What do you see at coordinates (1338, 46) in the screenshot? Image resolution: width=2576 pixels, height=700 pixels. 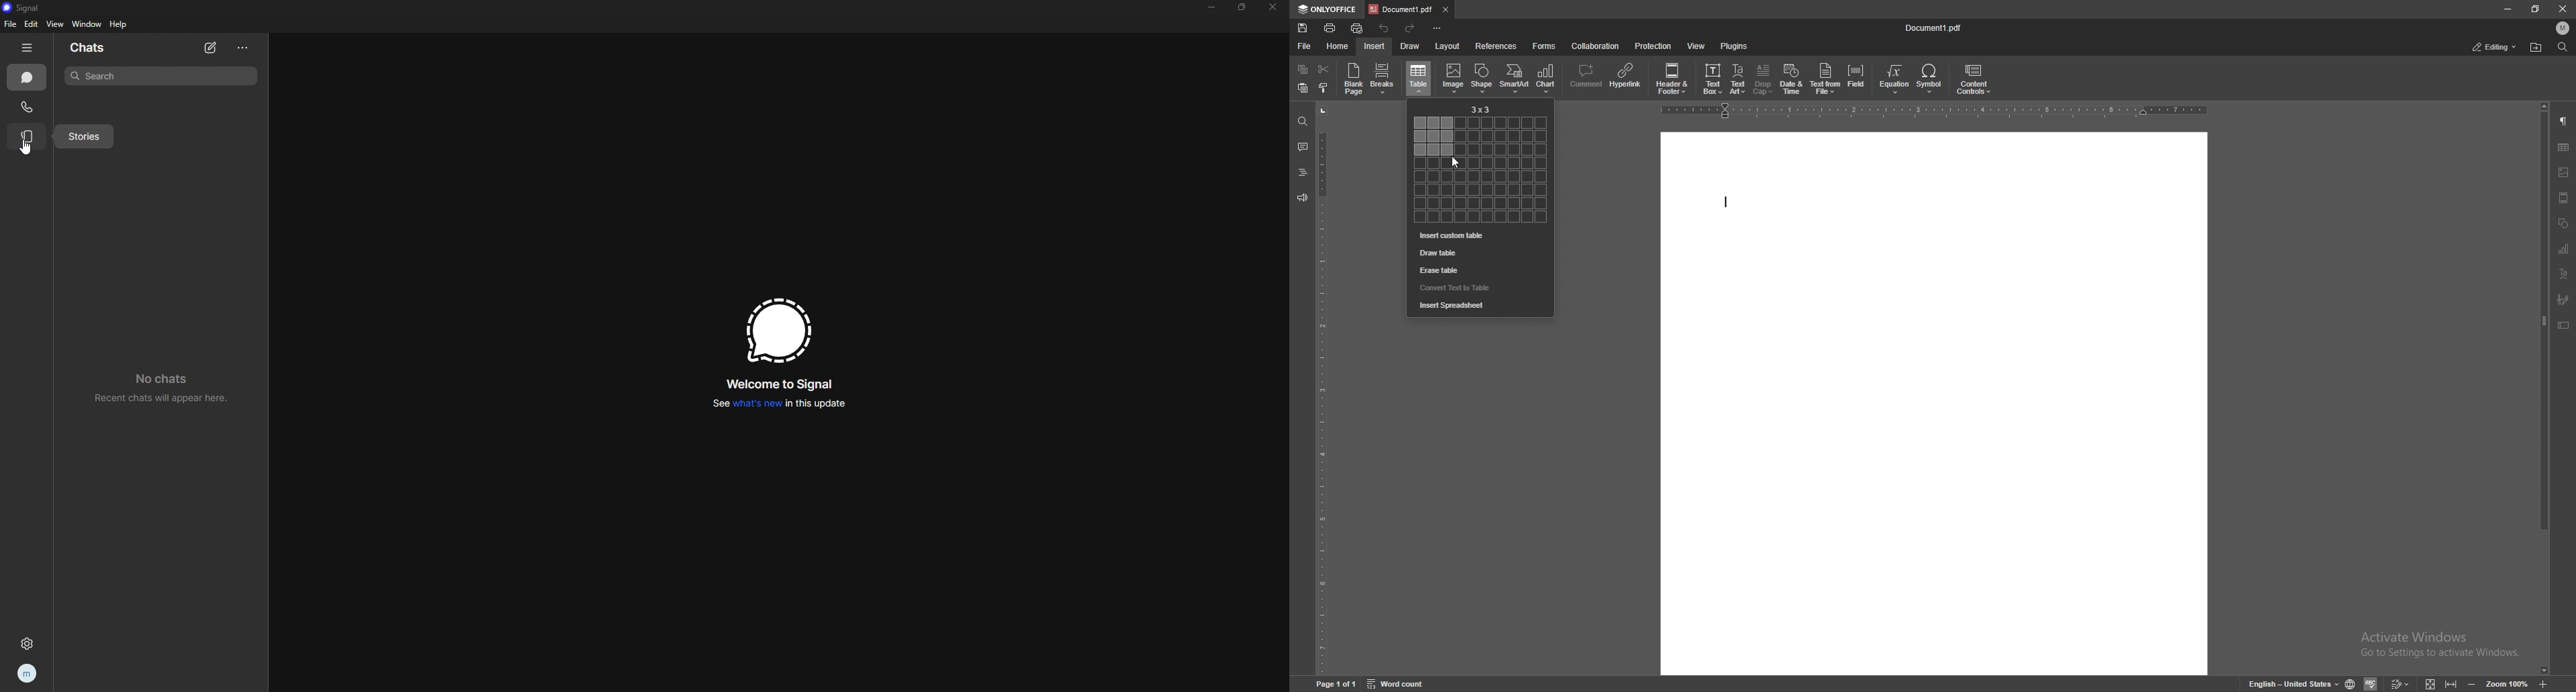 I see `home` at bounding box center [1338, 46].